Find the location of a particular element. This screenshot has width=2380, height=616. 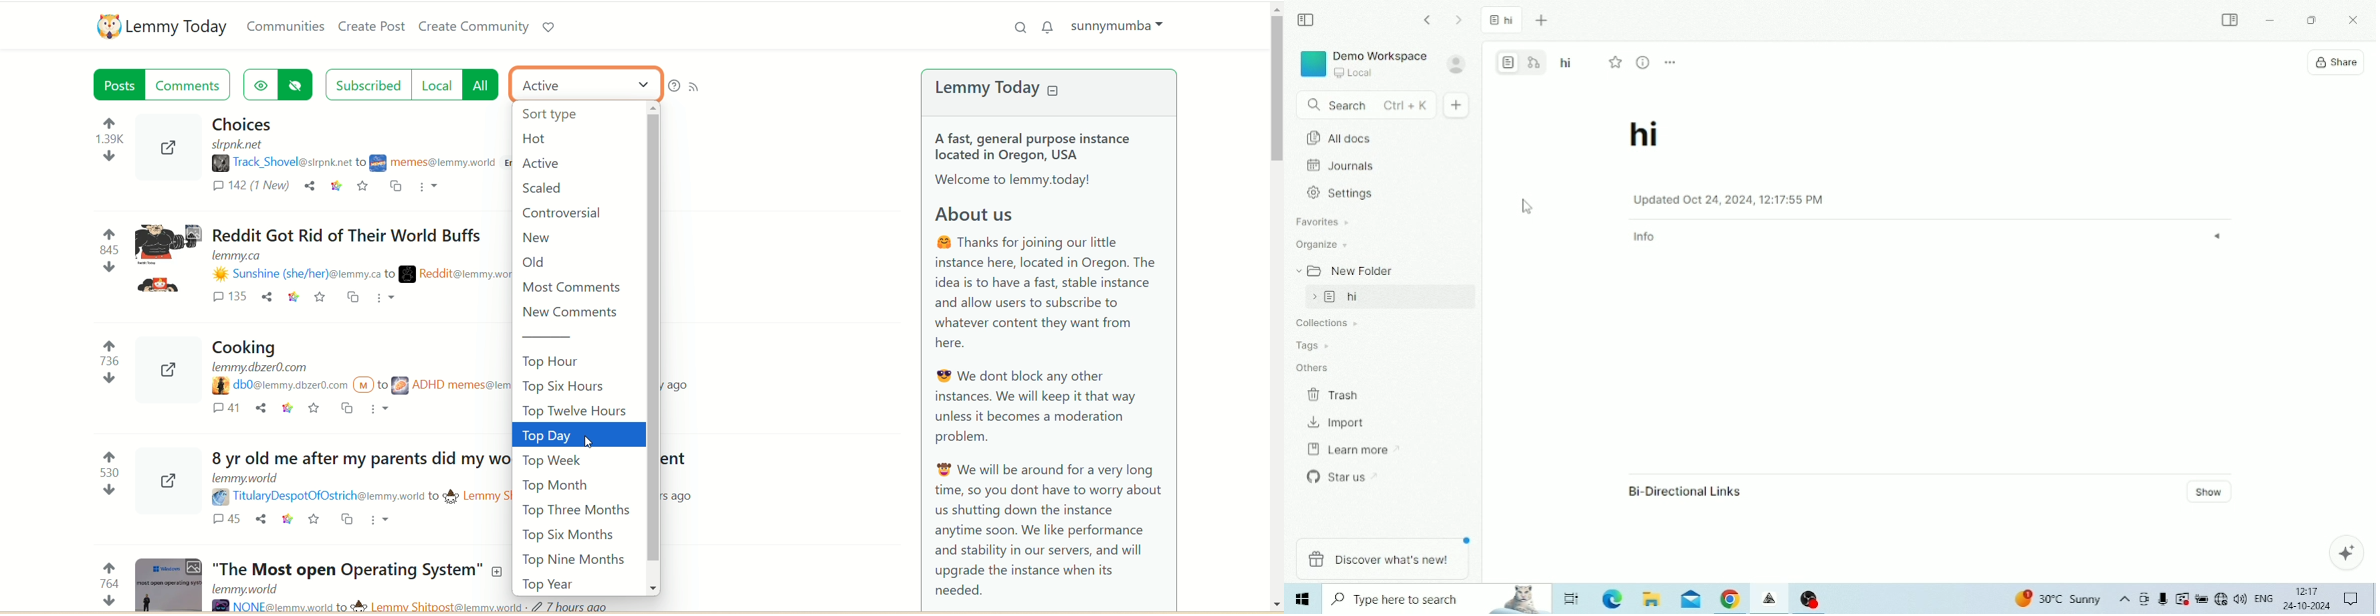

top week is located at coordinates (552, 460).